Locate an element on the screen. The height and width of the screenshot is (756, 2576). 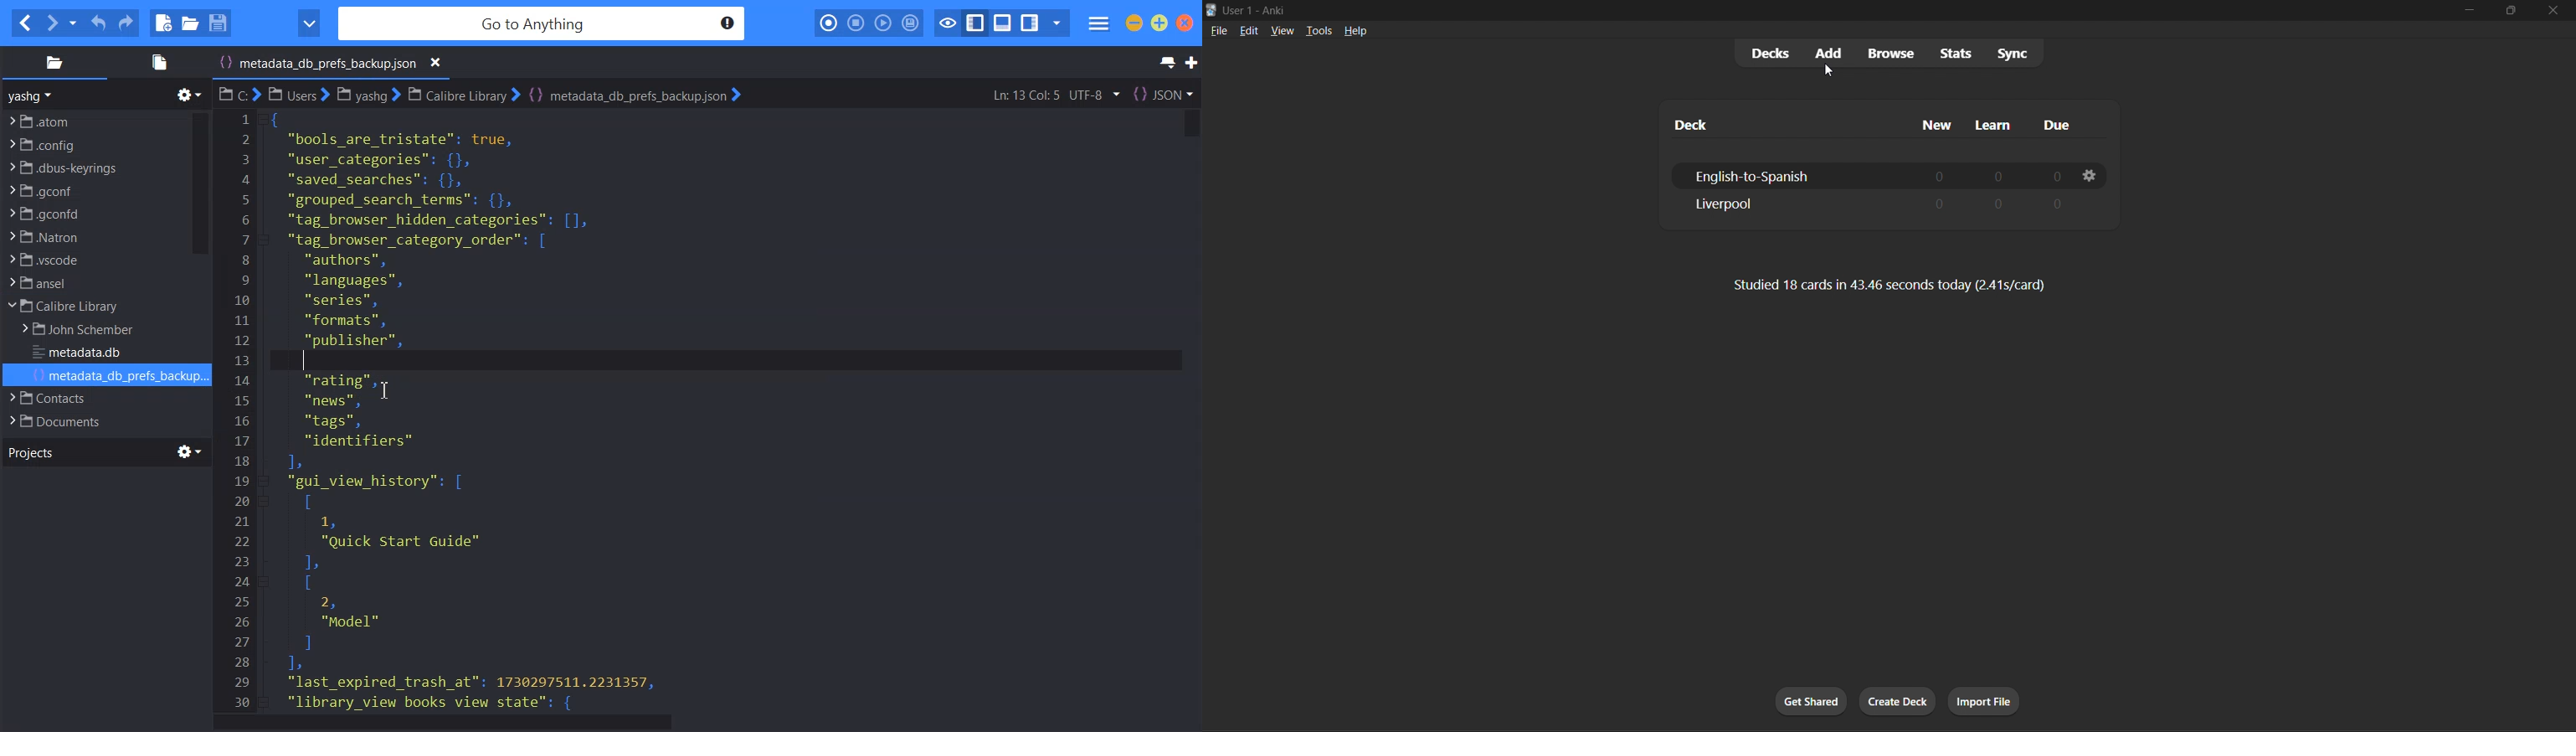
deck column is located at coordinates (1770, 120).